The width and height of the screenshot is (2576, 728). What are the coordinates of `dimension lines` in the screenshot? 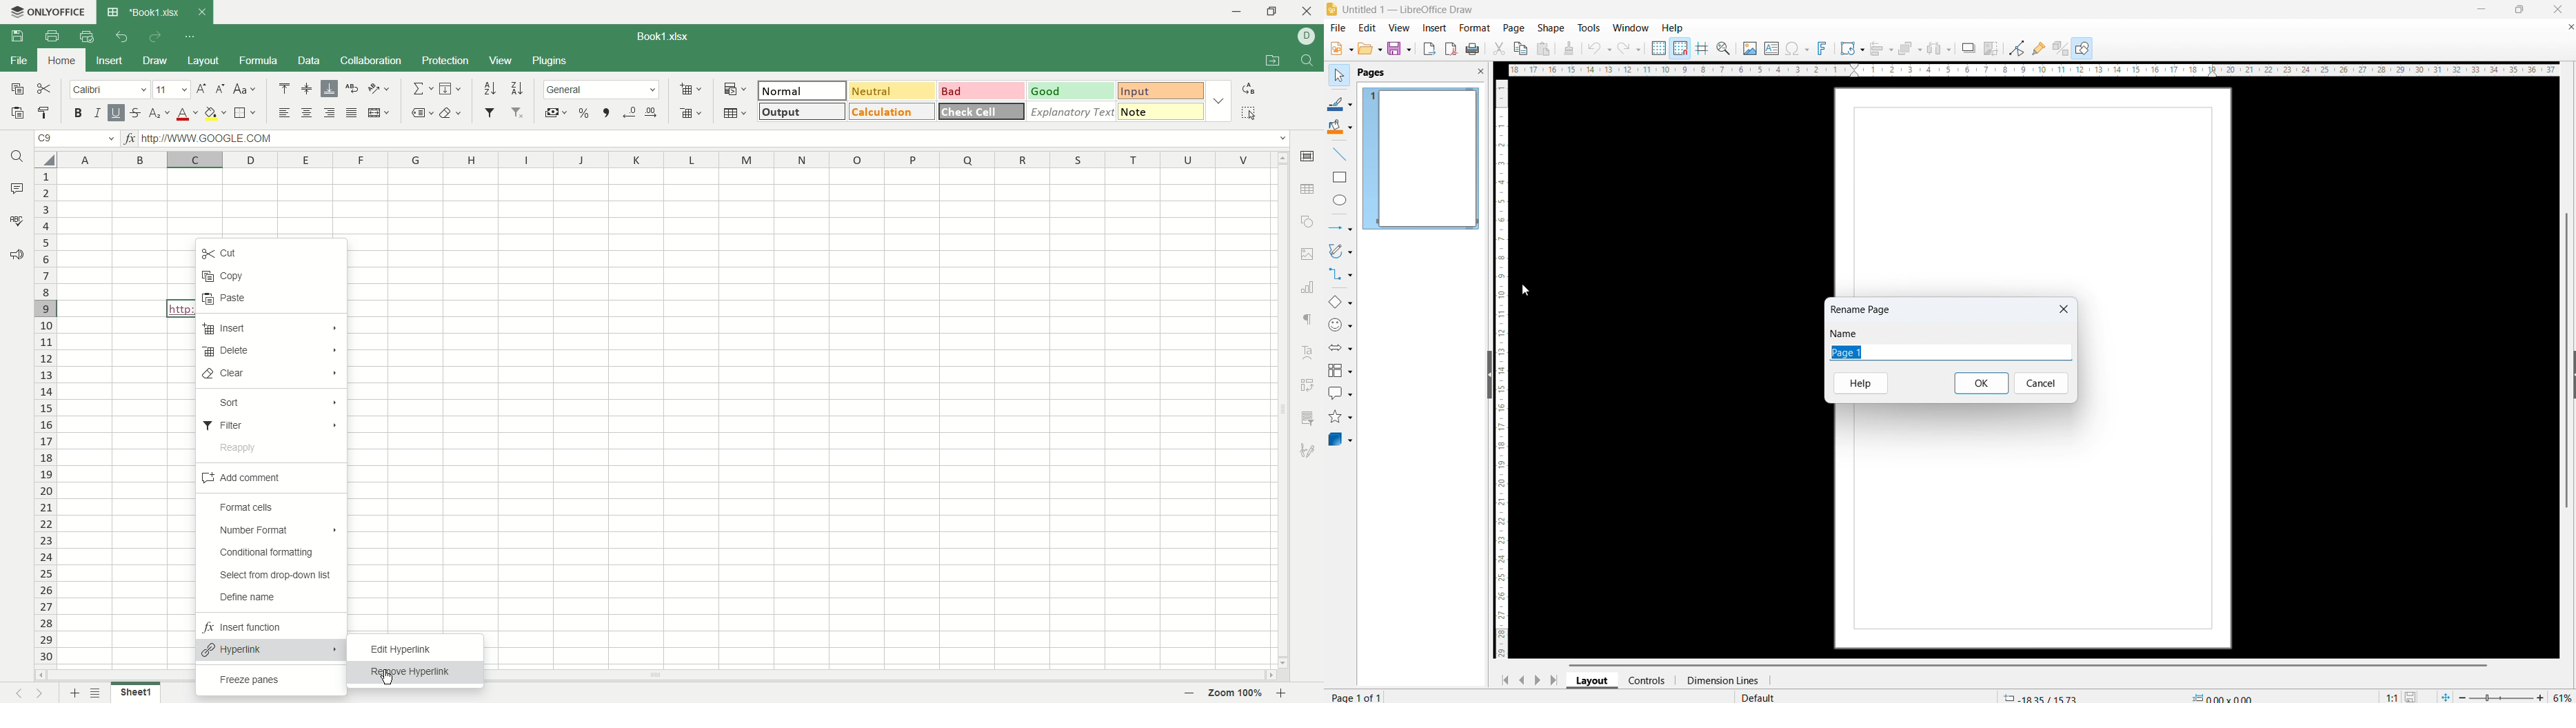 It's located at (1719, 681).